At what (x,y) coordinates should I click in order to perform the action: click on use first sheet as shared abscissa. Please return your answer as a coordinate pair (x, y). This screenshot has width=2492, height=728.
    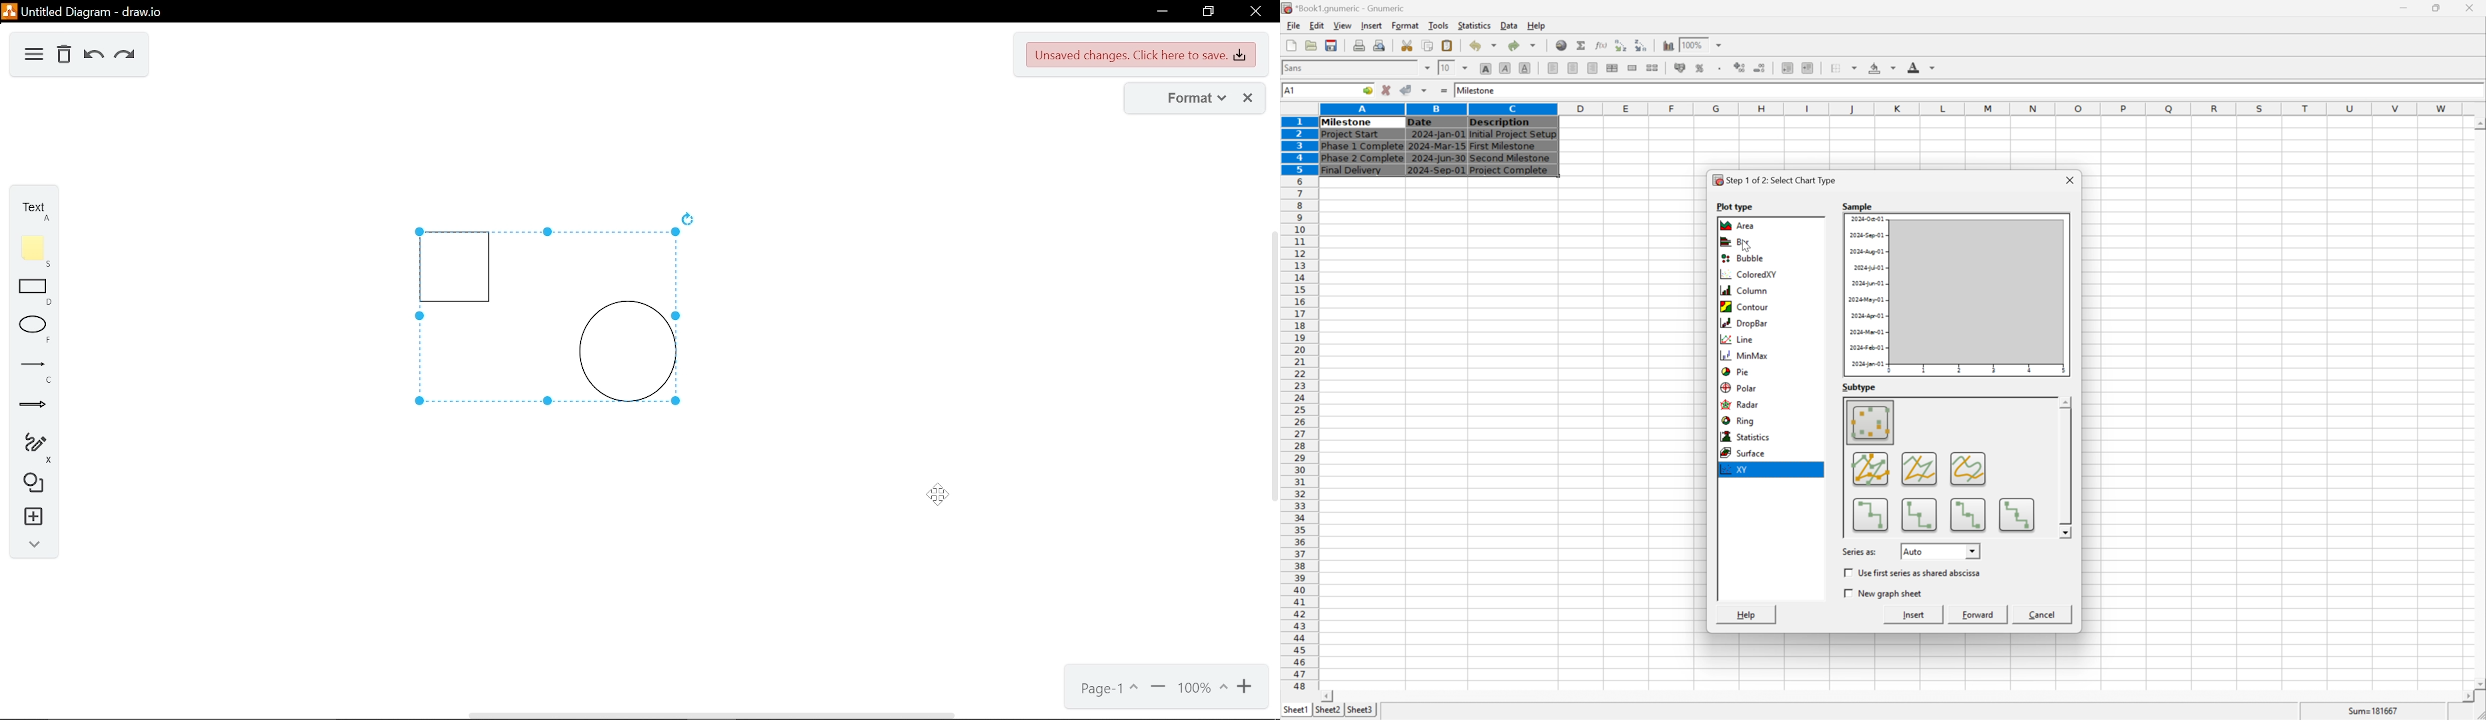
    Looking at the image, I should click on (1916, 573).